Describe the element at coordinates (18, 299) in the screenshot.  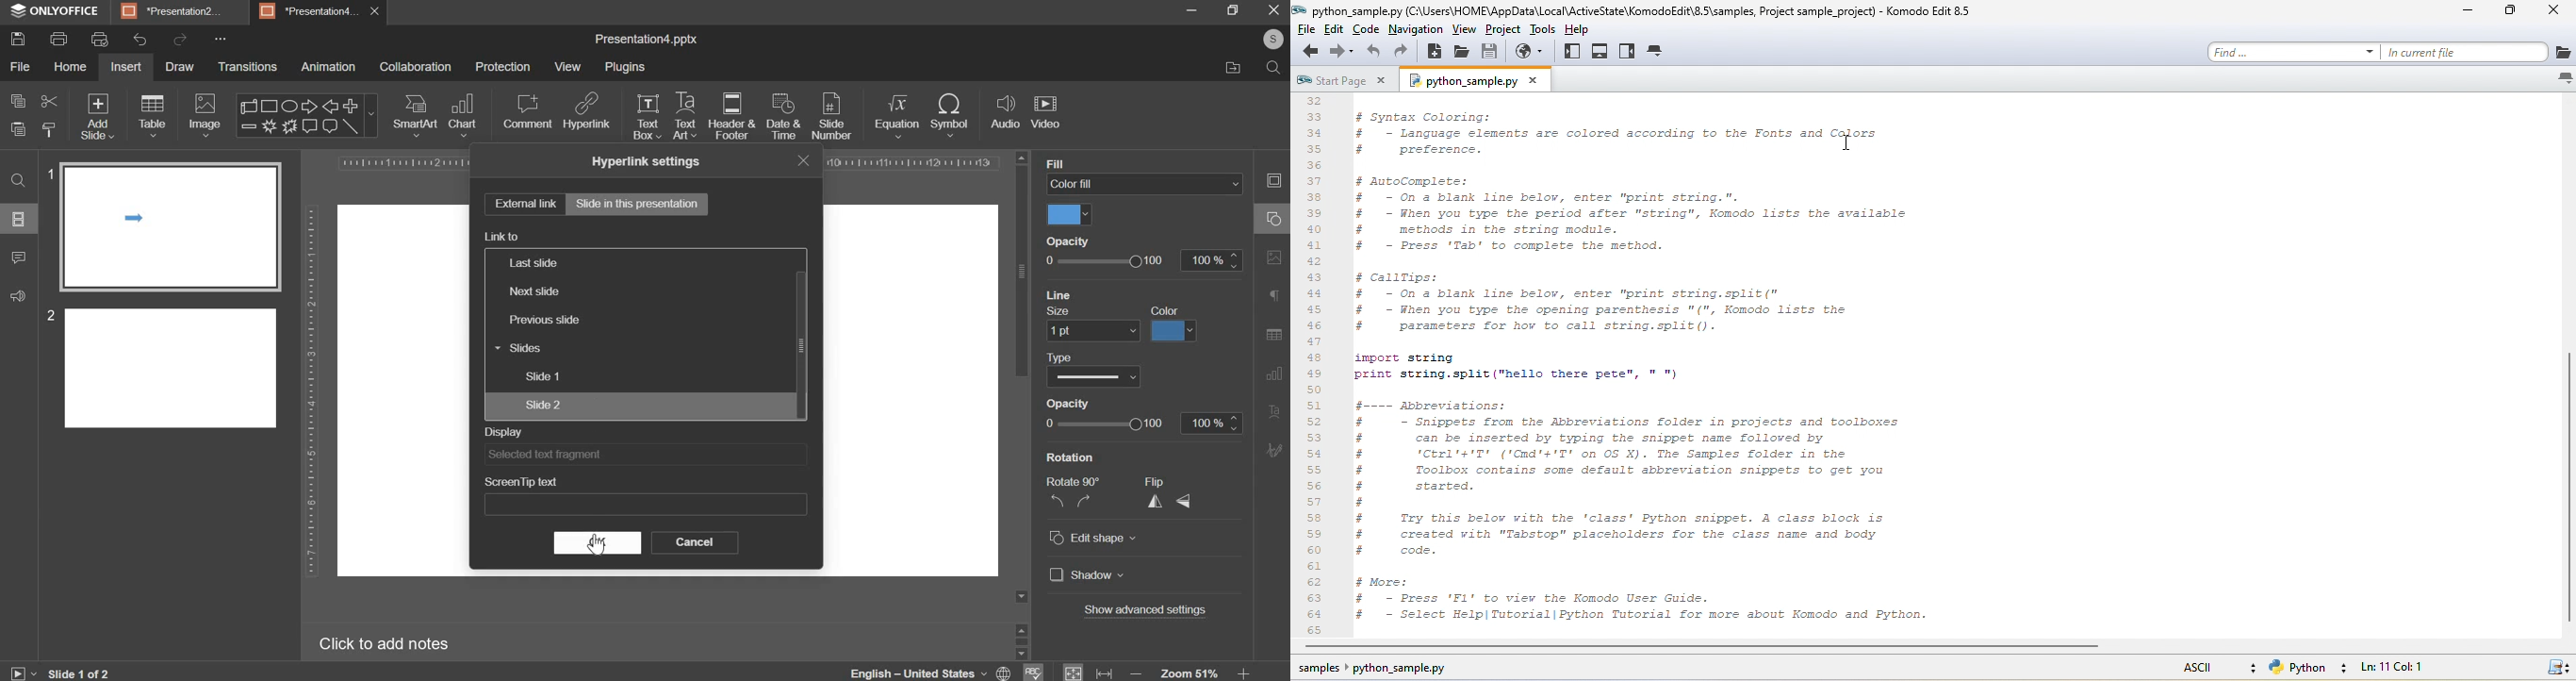
I see `sound` at that location.